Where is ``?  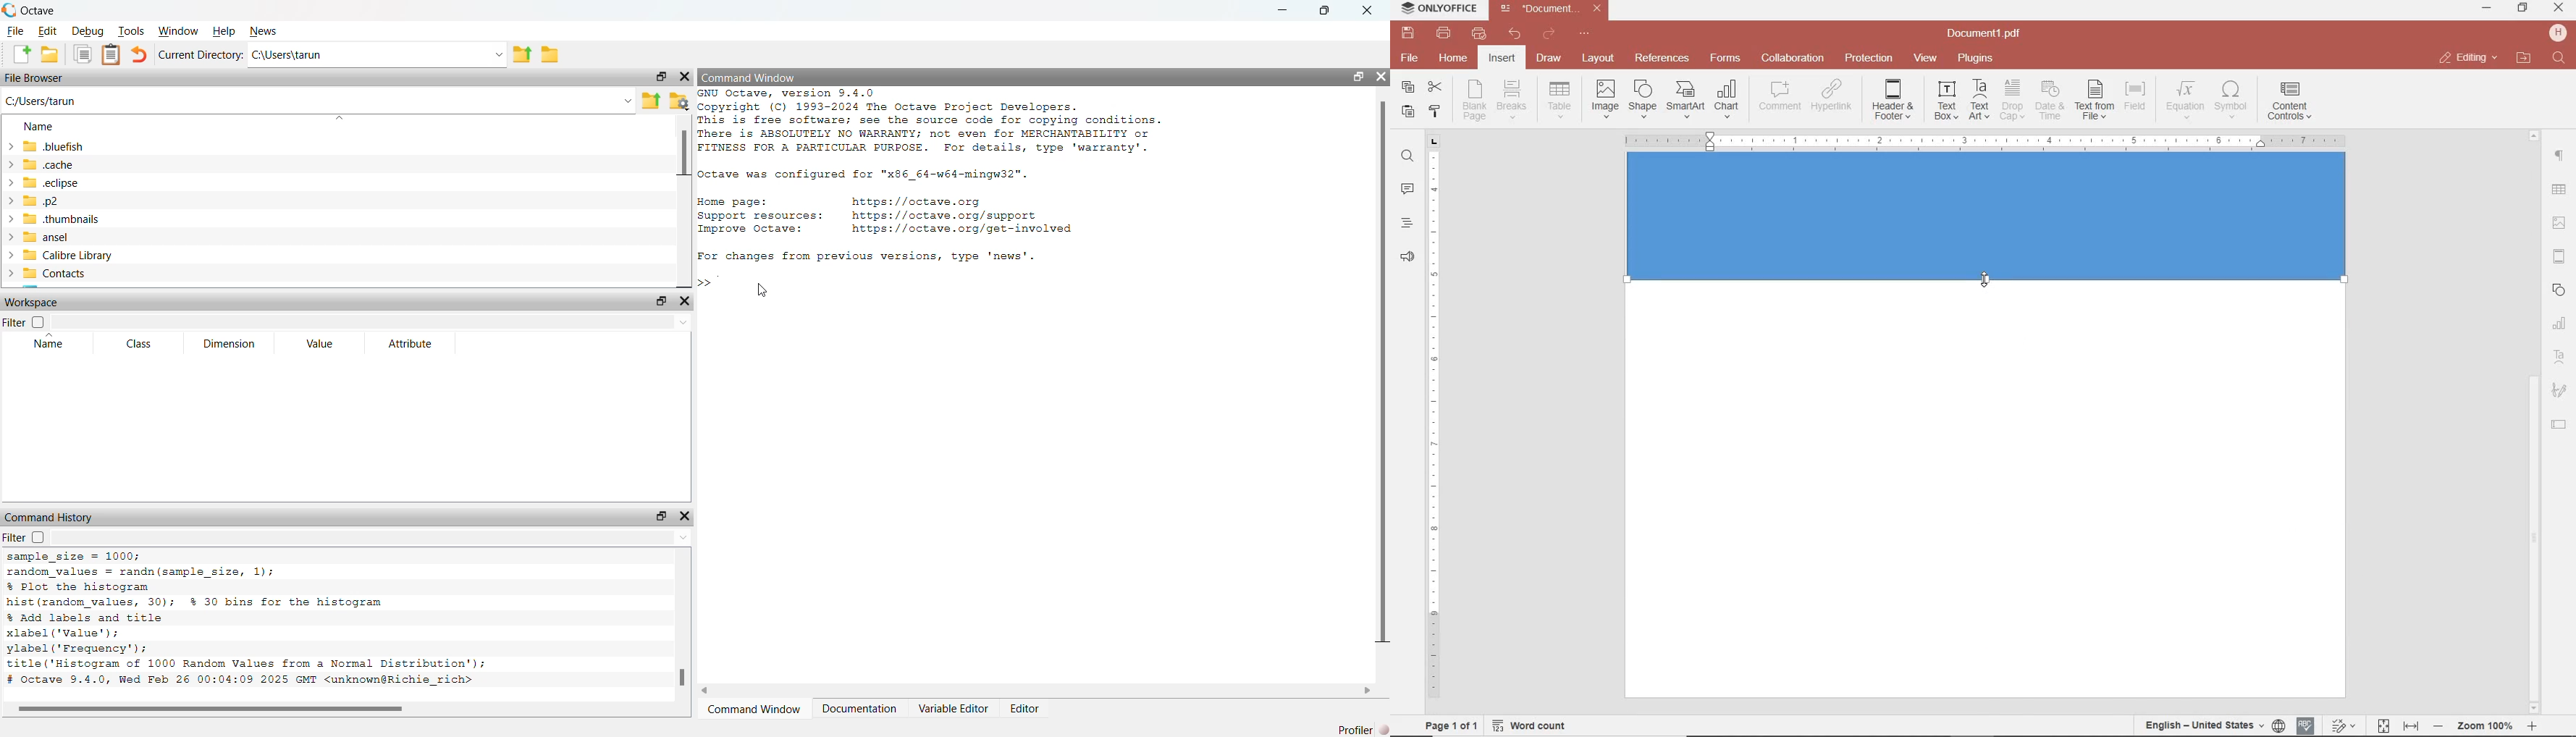  is located at coordinates (2485, 726).